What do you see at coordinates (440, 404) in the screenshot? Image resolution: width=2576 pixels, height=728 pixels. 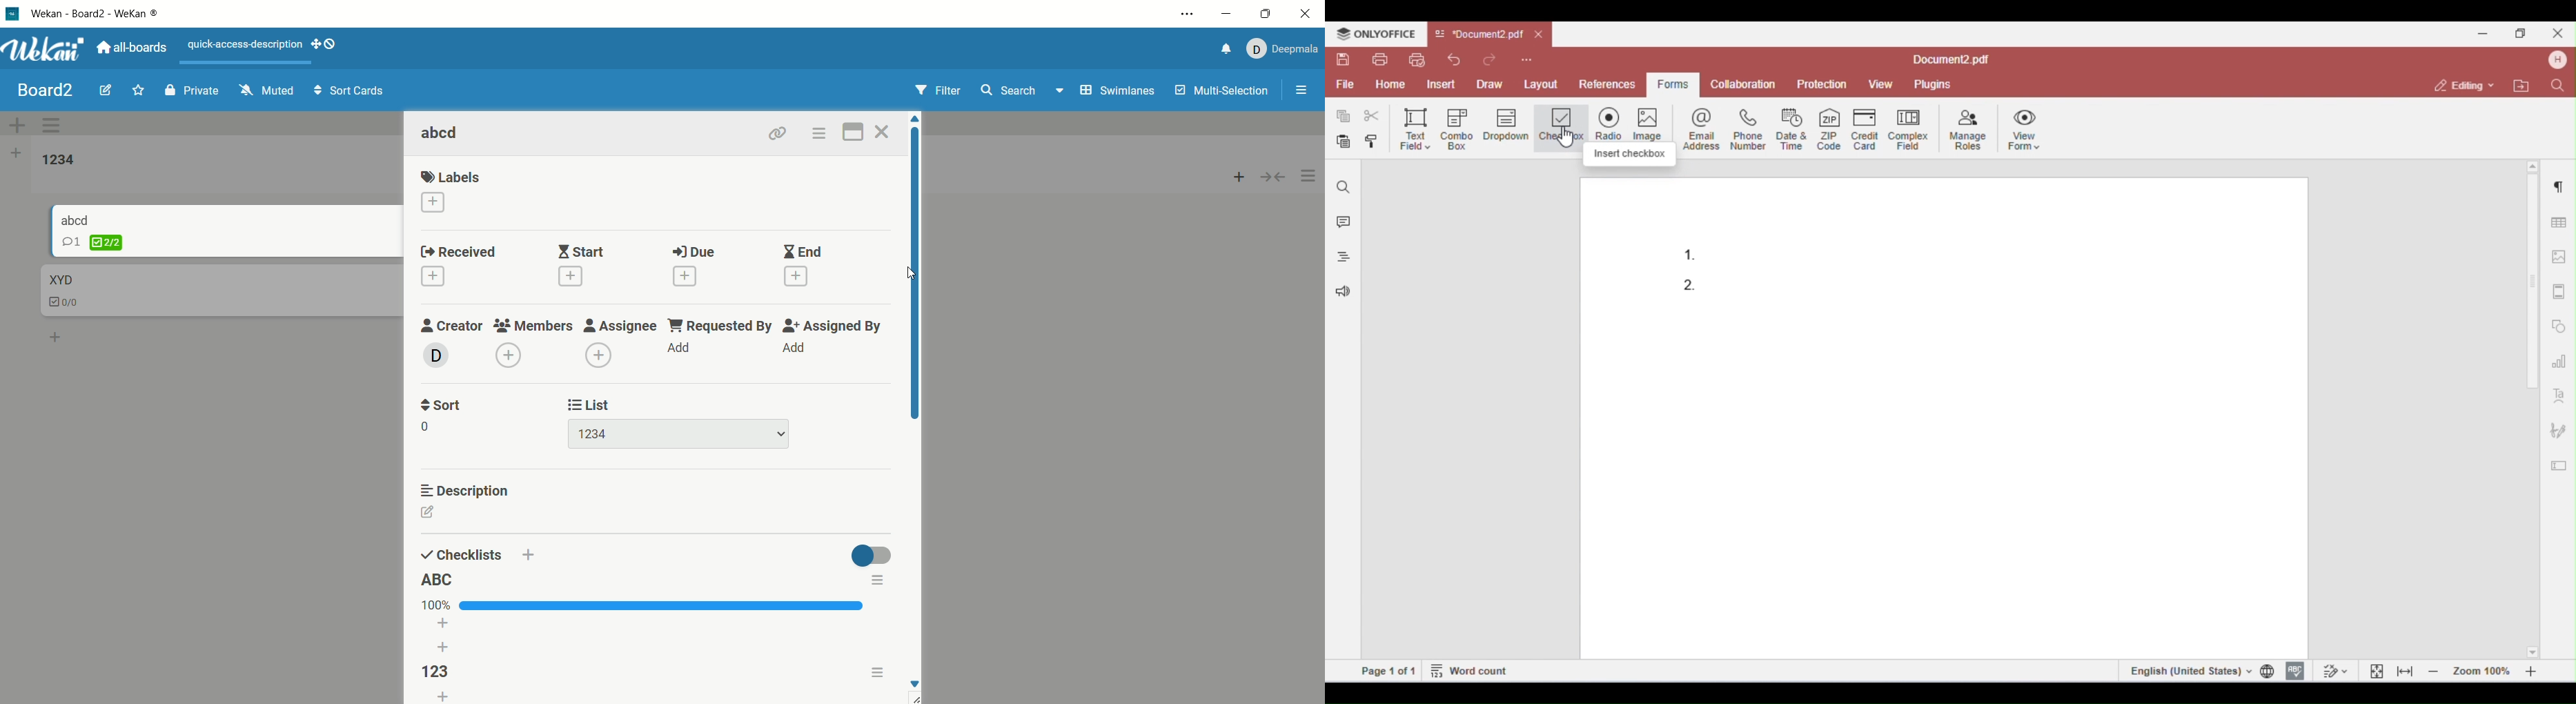 I see `sort` at bounding box center [440, 404].